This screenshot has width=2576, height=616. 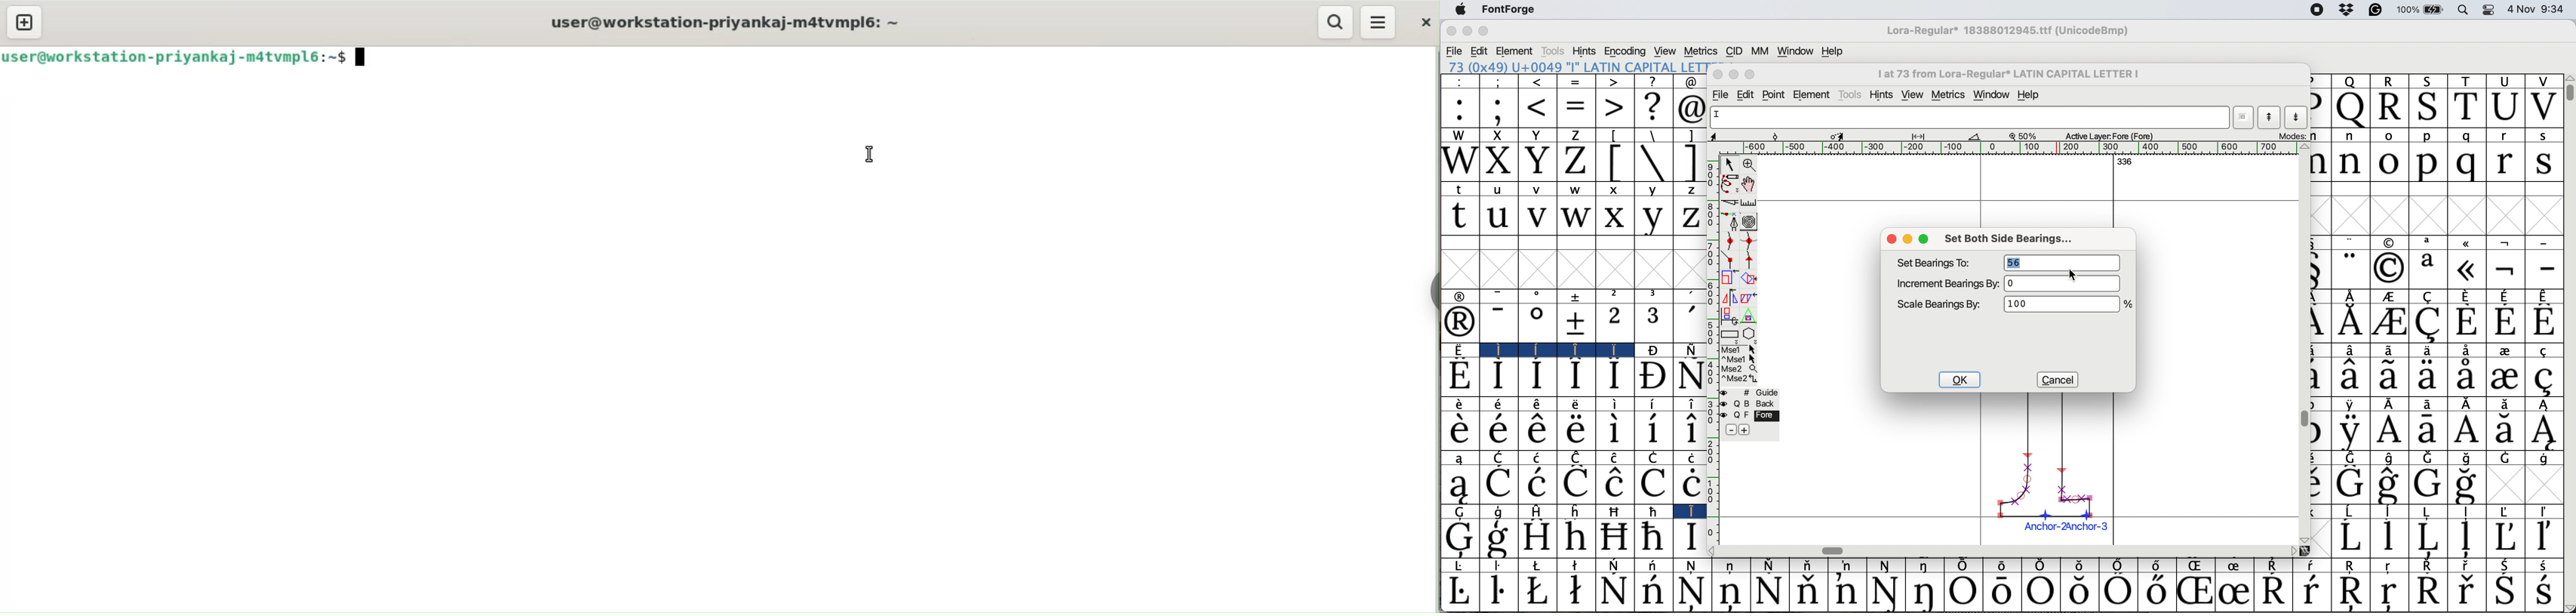 I want to click on Symbol, so click(x=2550, y=350).